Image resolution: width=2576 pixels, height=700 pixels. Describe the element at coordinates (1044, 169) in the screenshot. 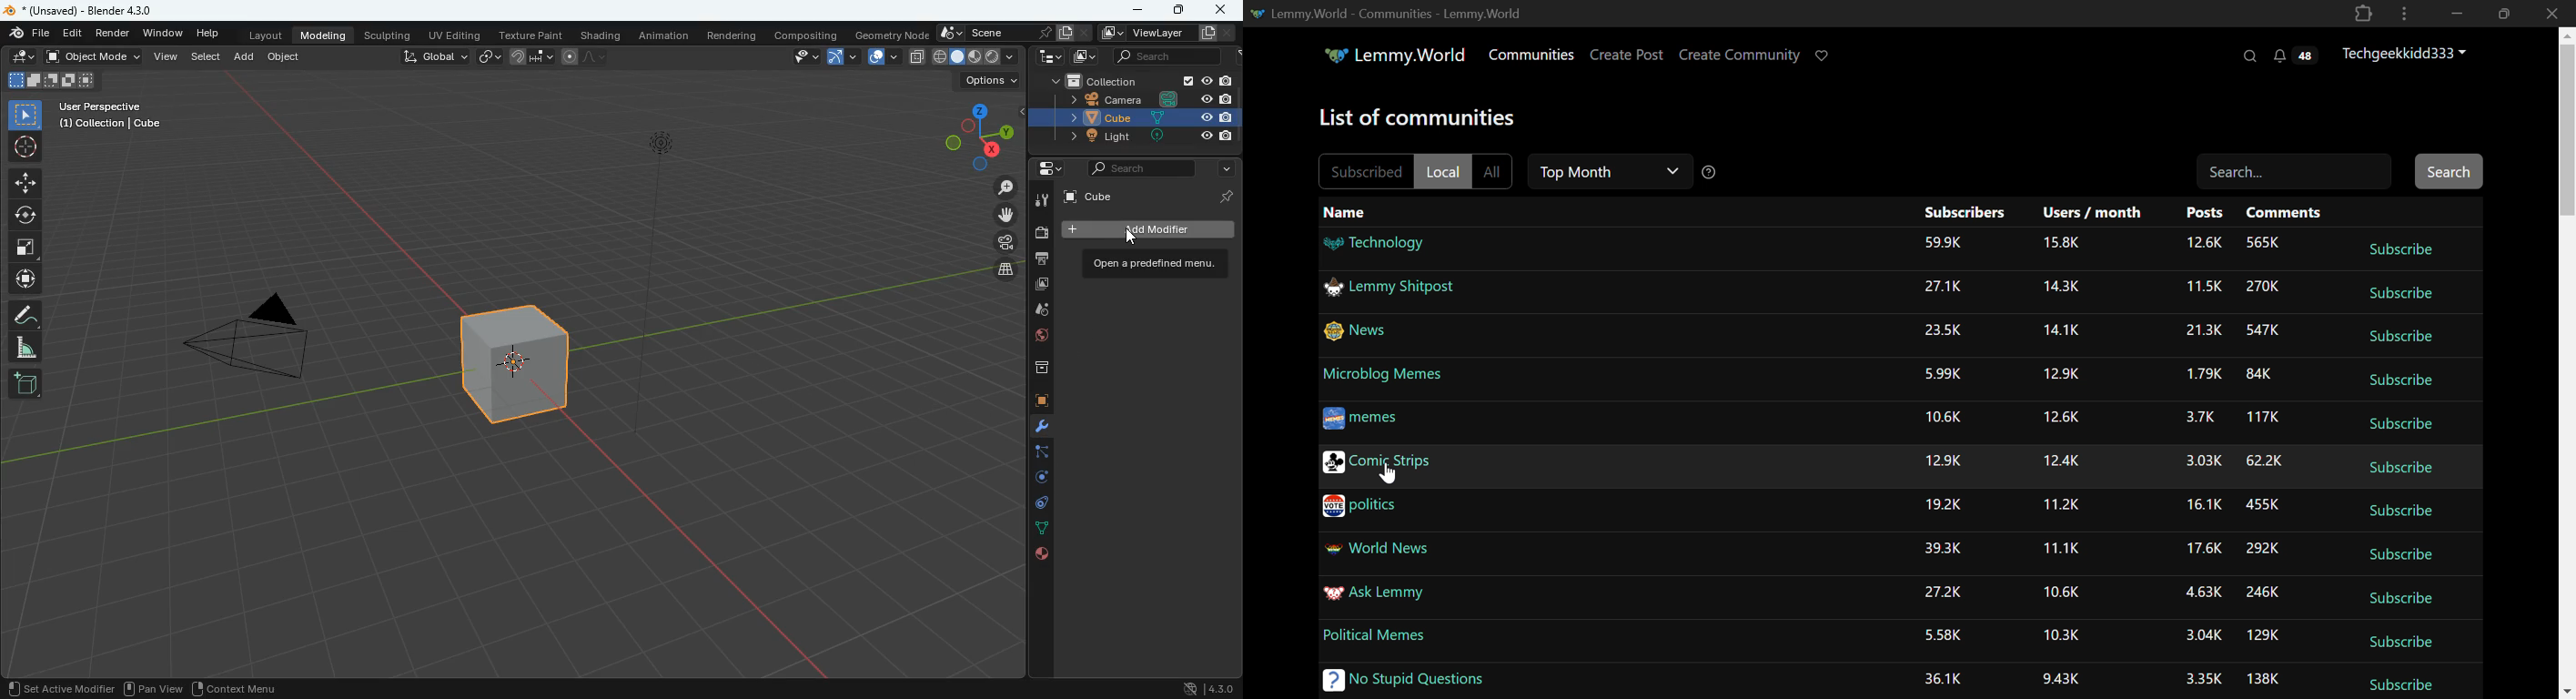

I see `settings` at that location.